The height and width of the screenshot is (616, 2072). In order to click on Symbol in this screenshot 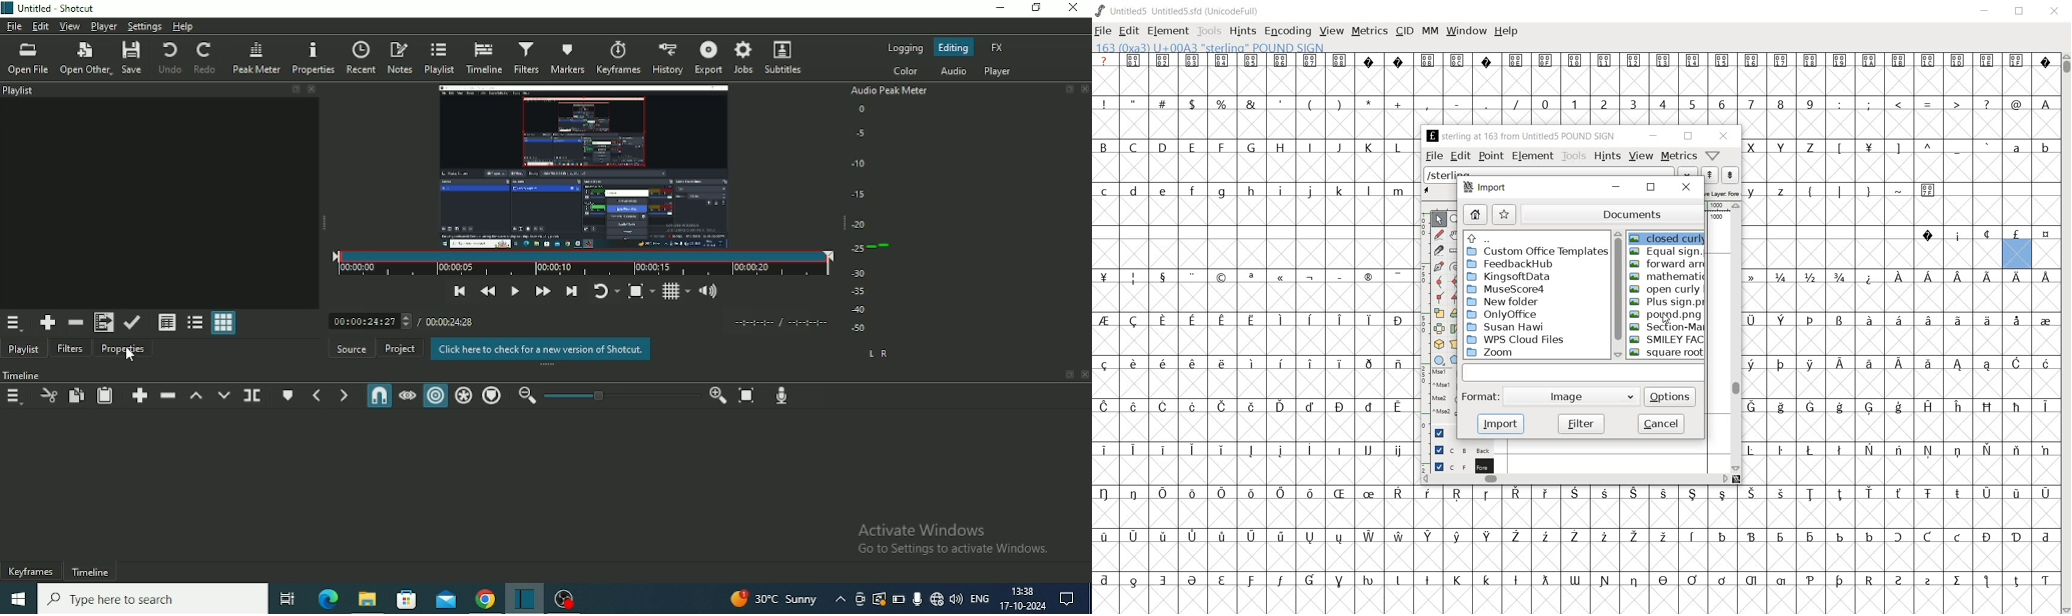, I will do `click(1752, 536)`.